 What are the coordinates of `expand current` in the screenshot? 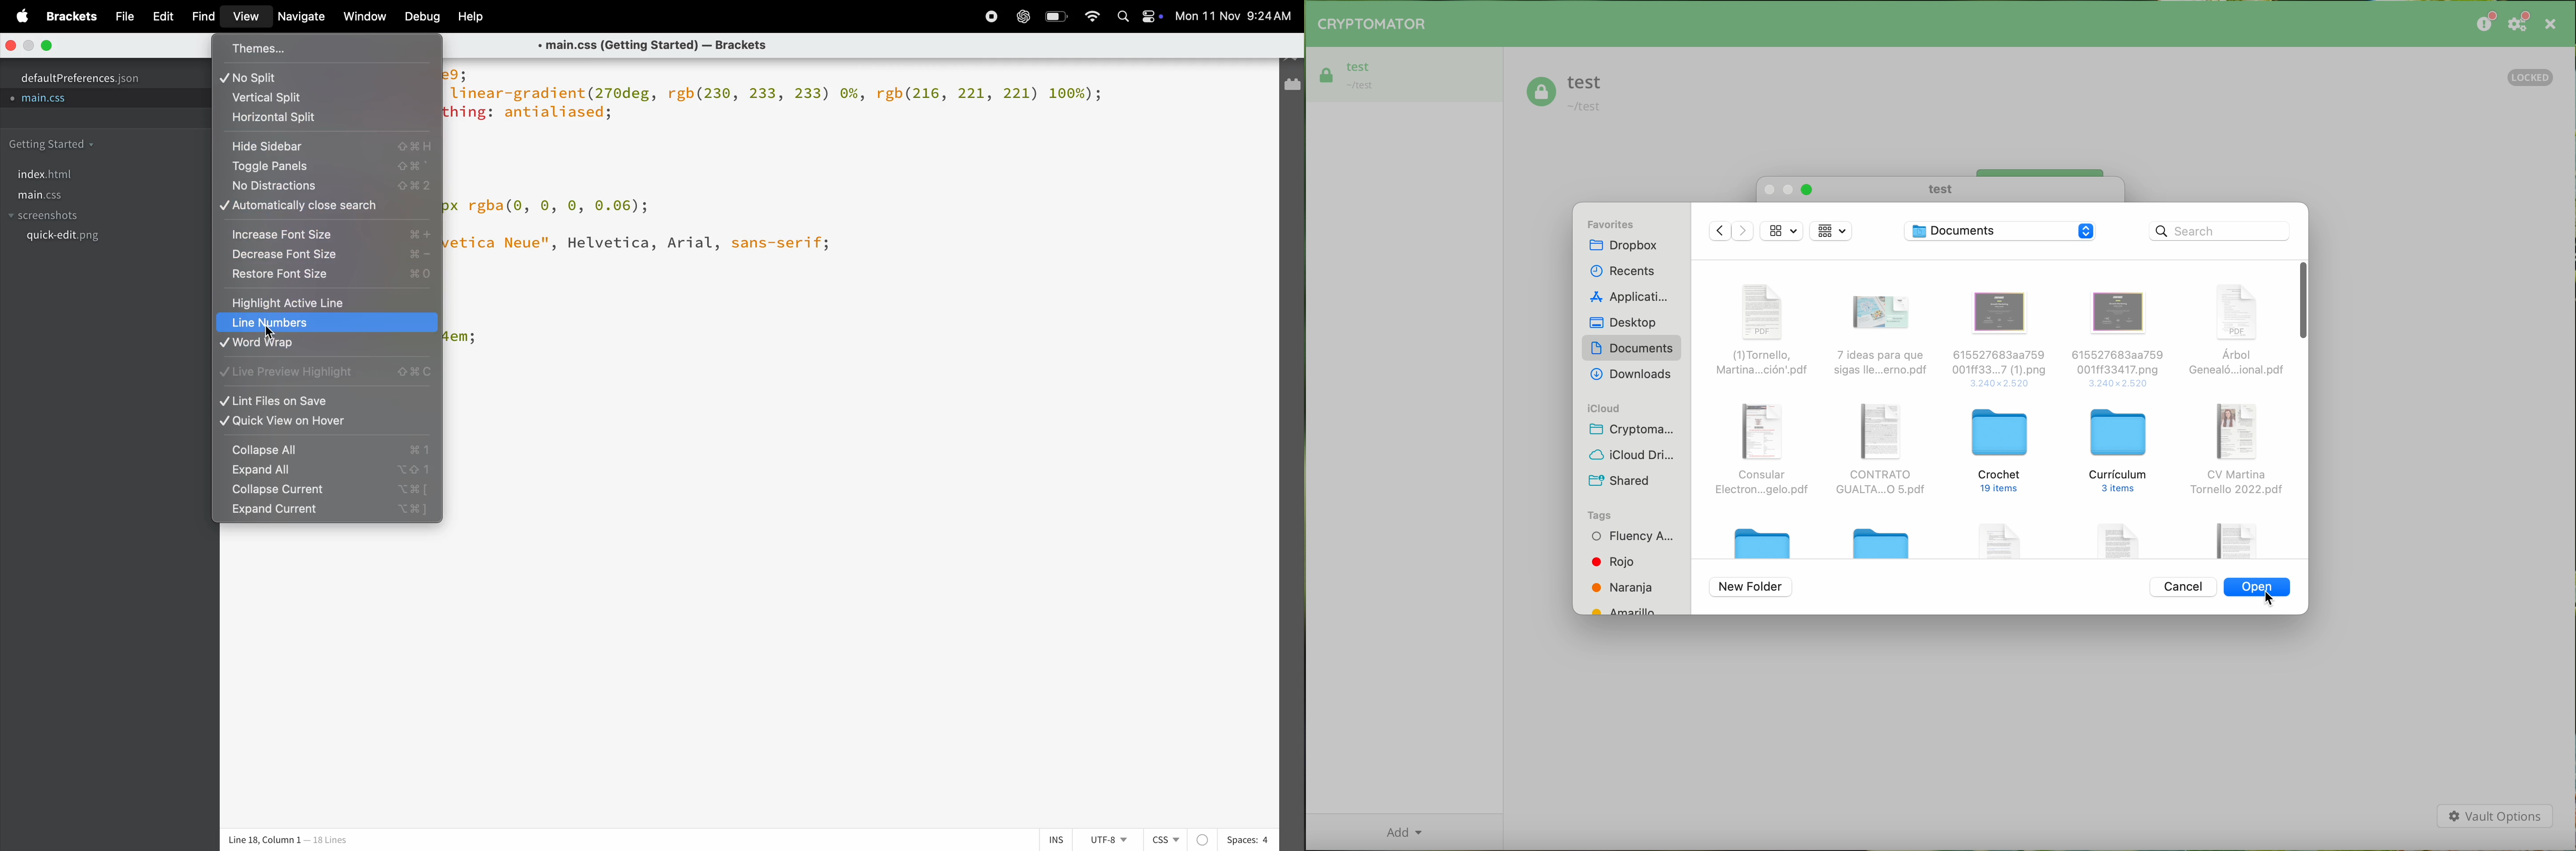 It's located at (331, 512).